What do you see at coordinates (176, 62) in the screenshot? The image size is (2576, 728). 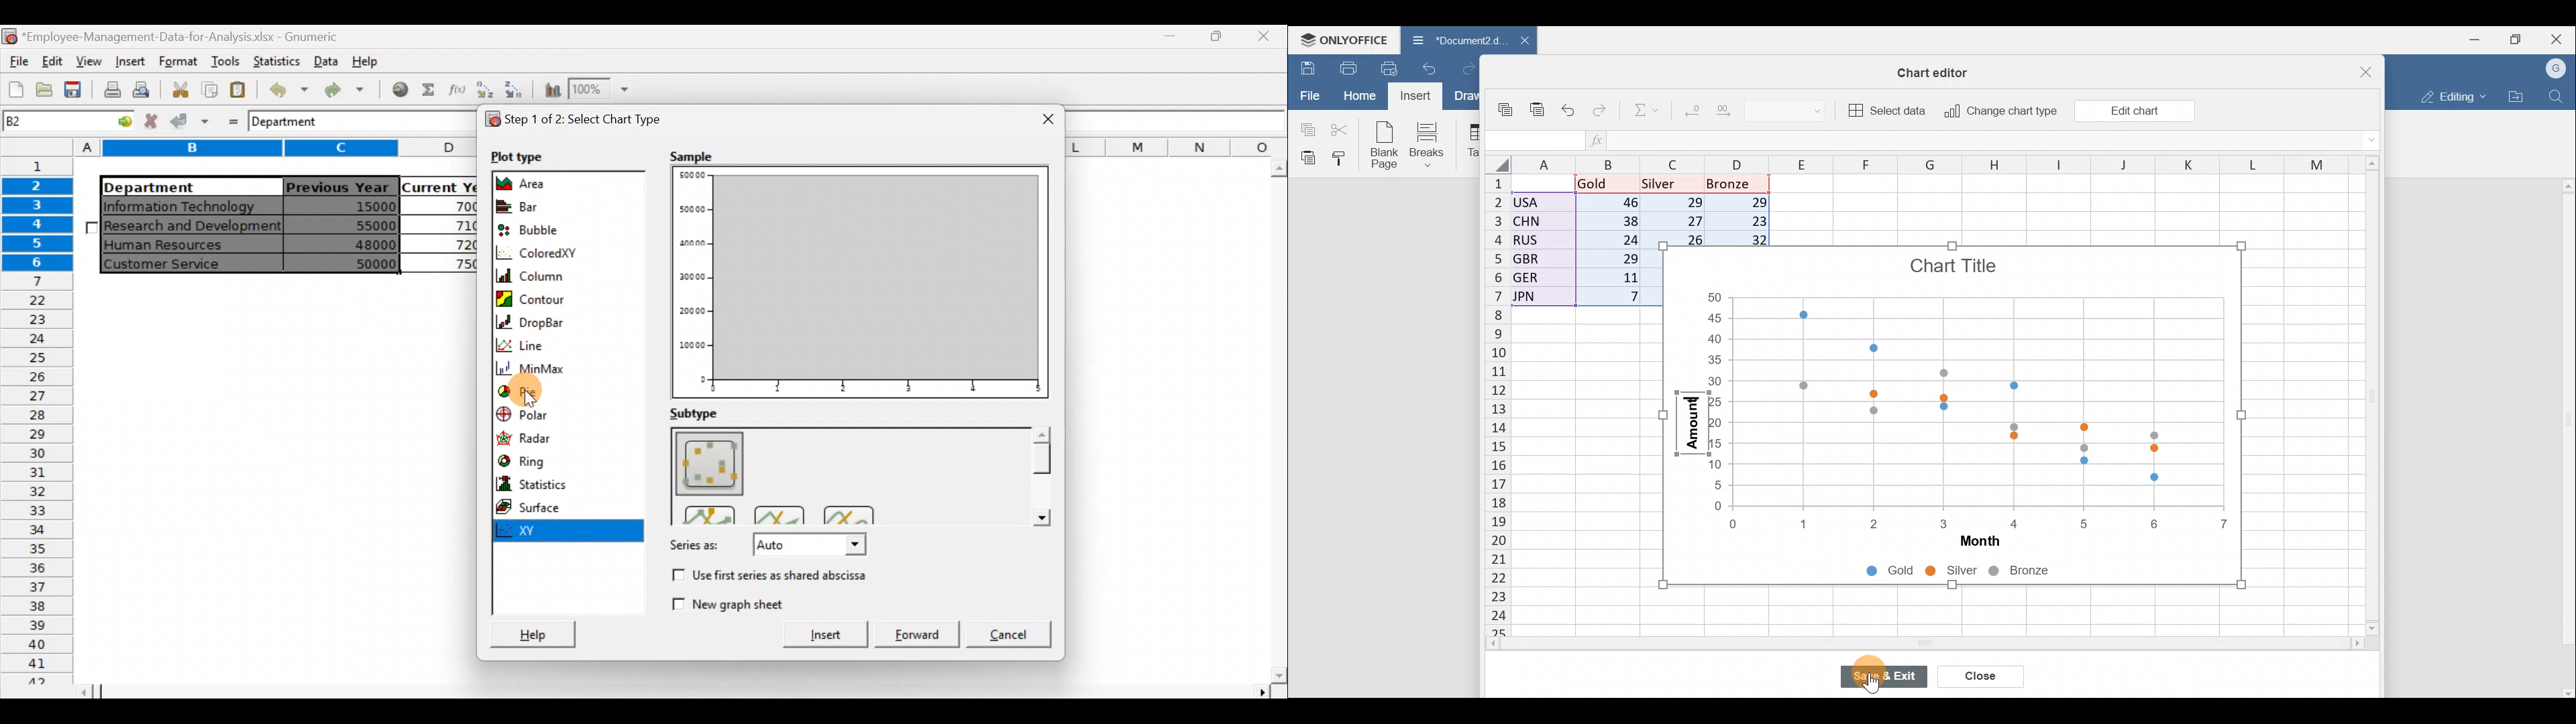 I see `Format` at bounding box center [176, 62].